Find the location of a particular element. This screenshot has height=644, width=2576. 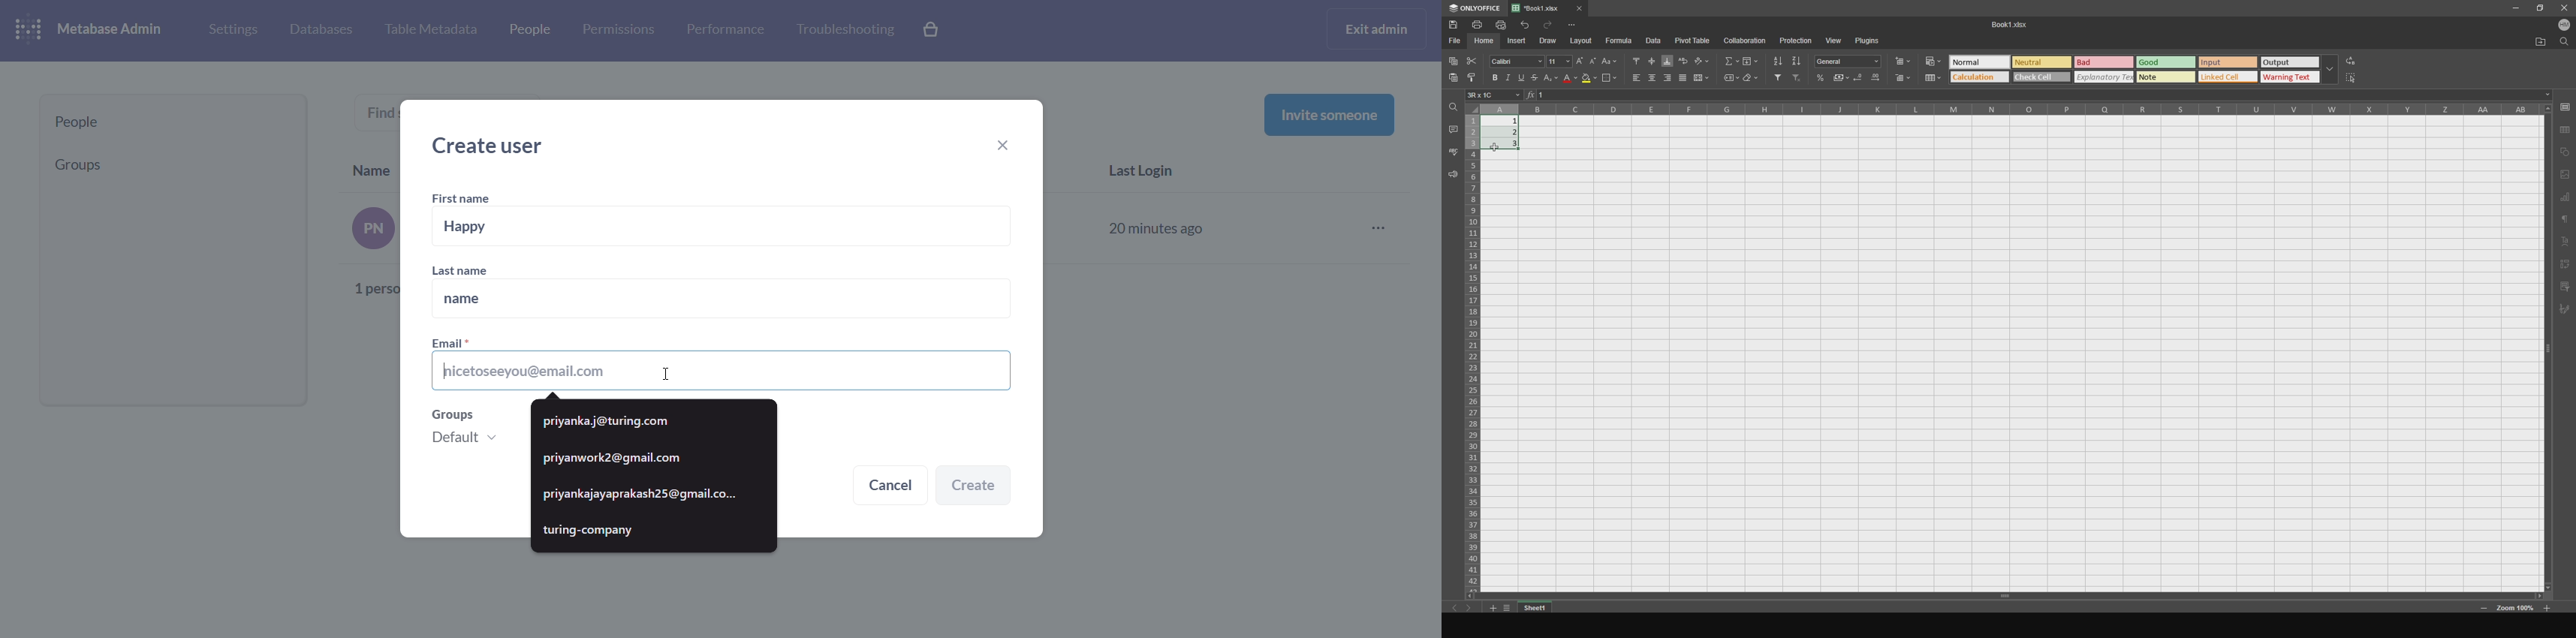

find is located at coordinates (2563, 44).